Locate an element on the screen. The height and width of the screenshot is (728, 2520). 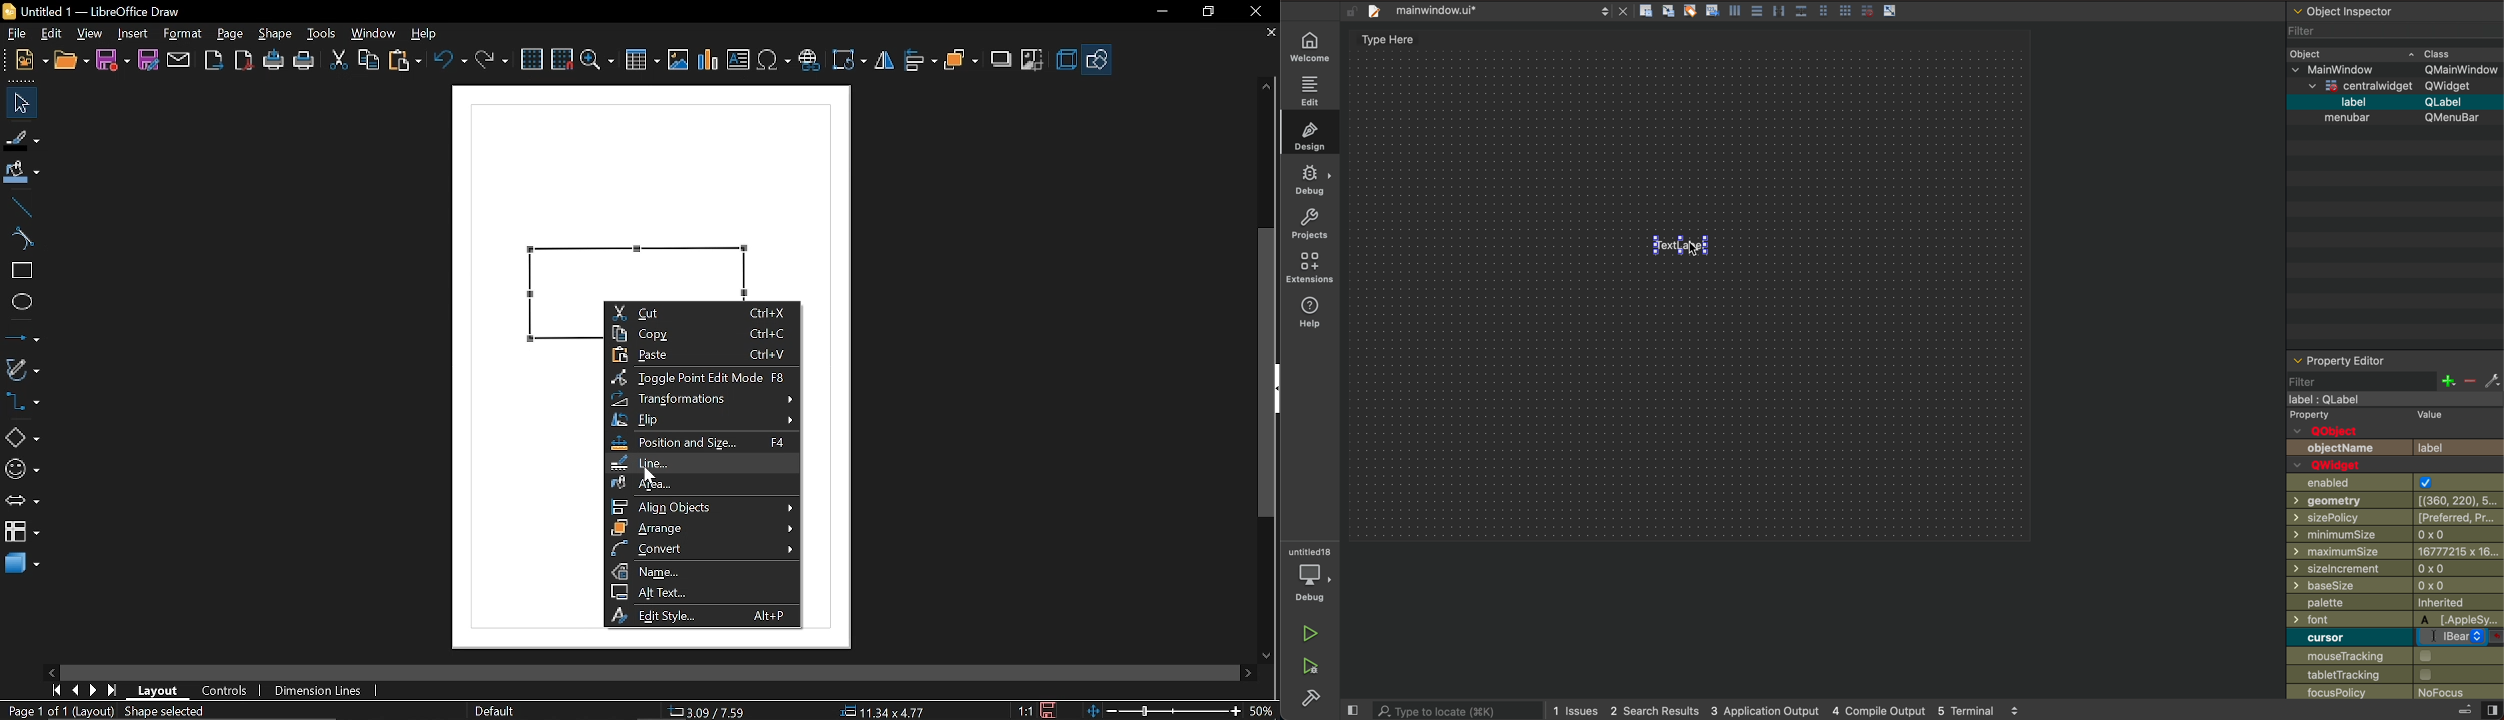
curosor is located at coordinates (2340, 637).